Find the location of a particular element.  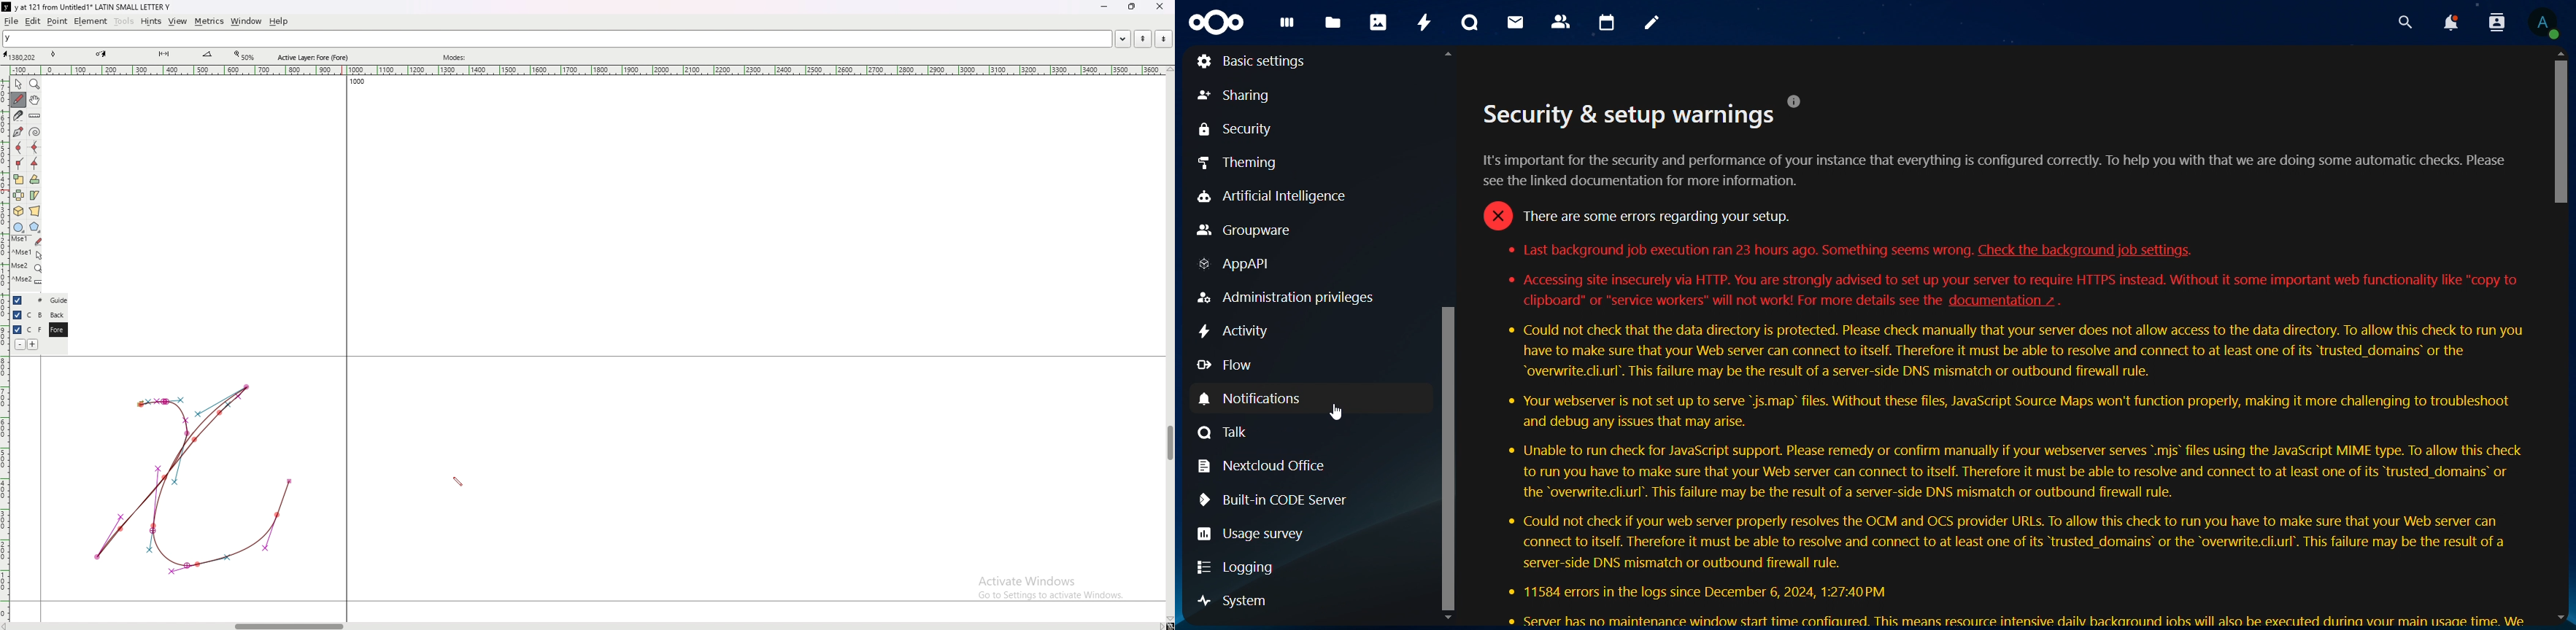

scale the selection is located at coordinates (18, 179).